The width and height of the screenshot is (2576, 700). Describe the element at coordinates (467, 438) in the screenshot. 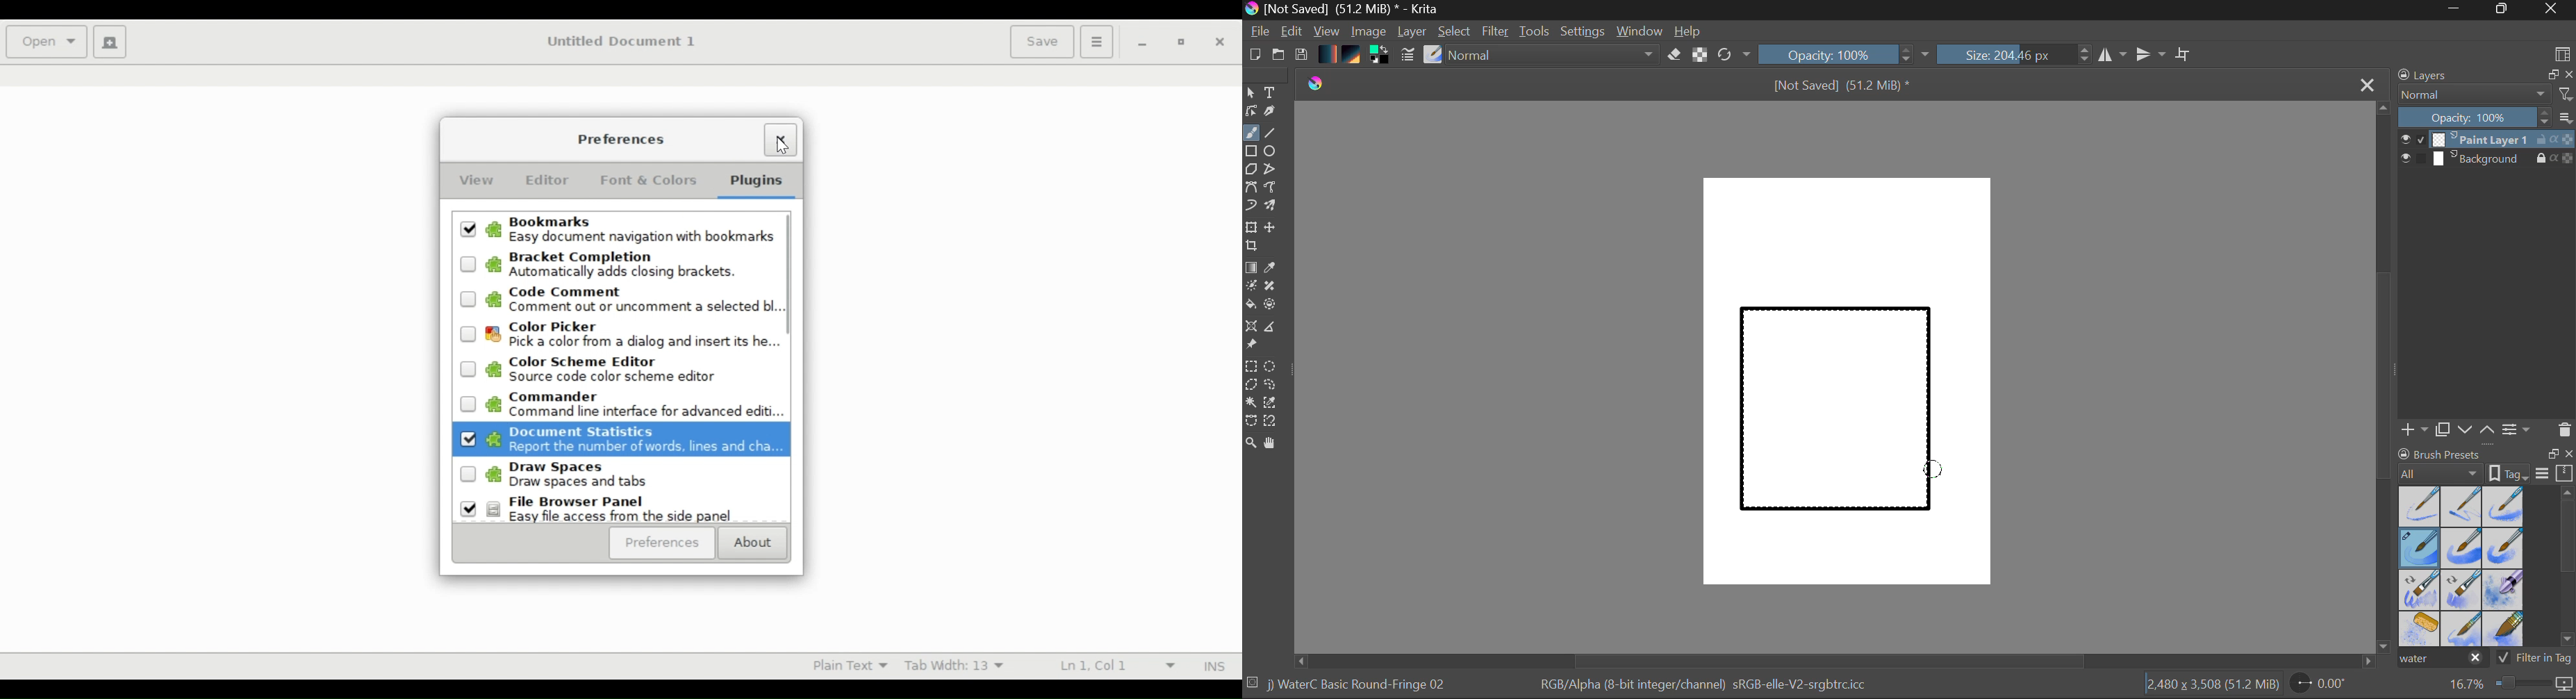

I see `Unselected` at that location.